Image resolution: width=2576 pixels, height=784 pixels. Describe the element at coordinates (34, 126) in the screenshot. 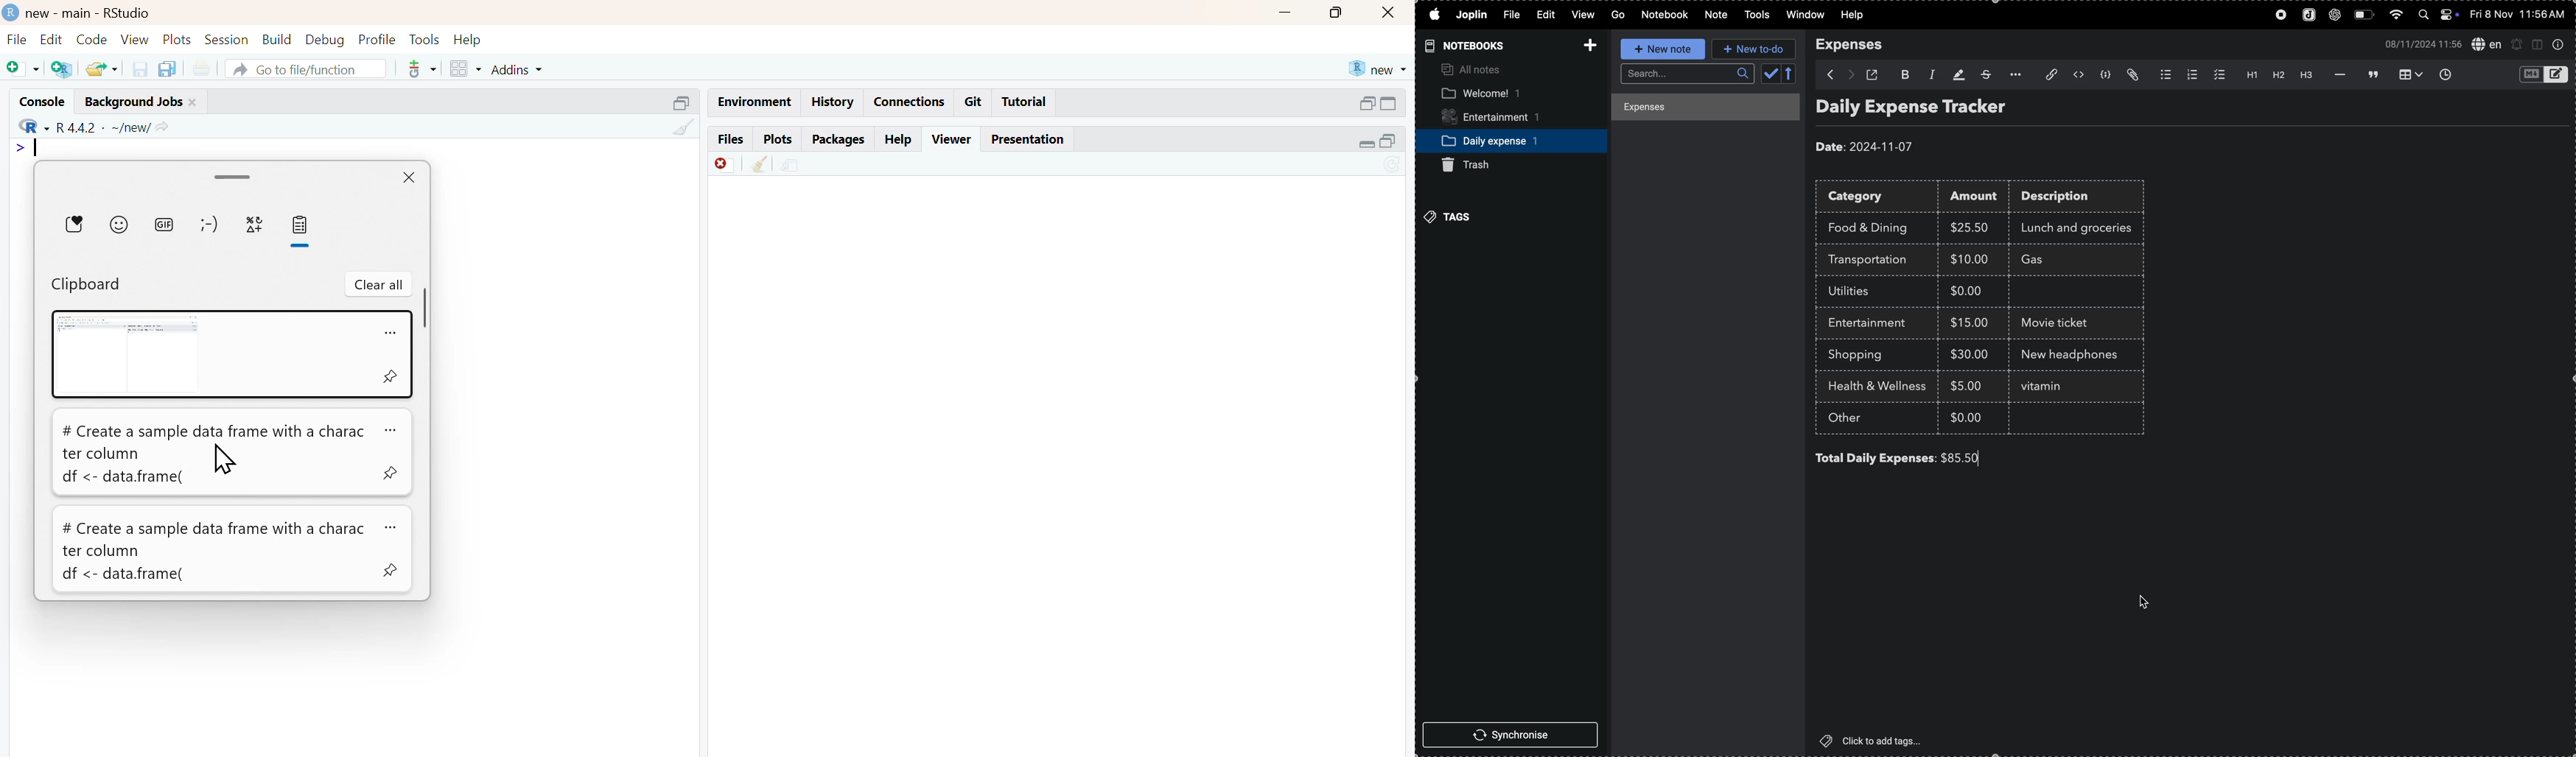

I see `R` at that location.